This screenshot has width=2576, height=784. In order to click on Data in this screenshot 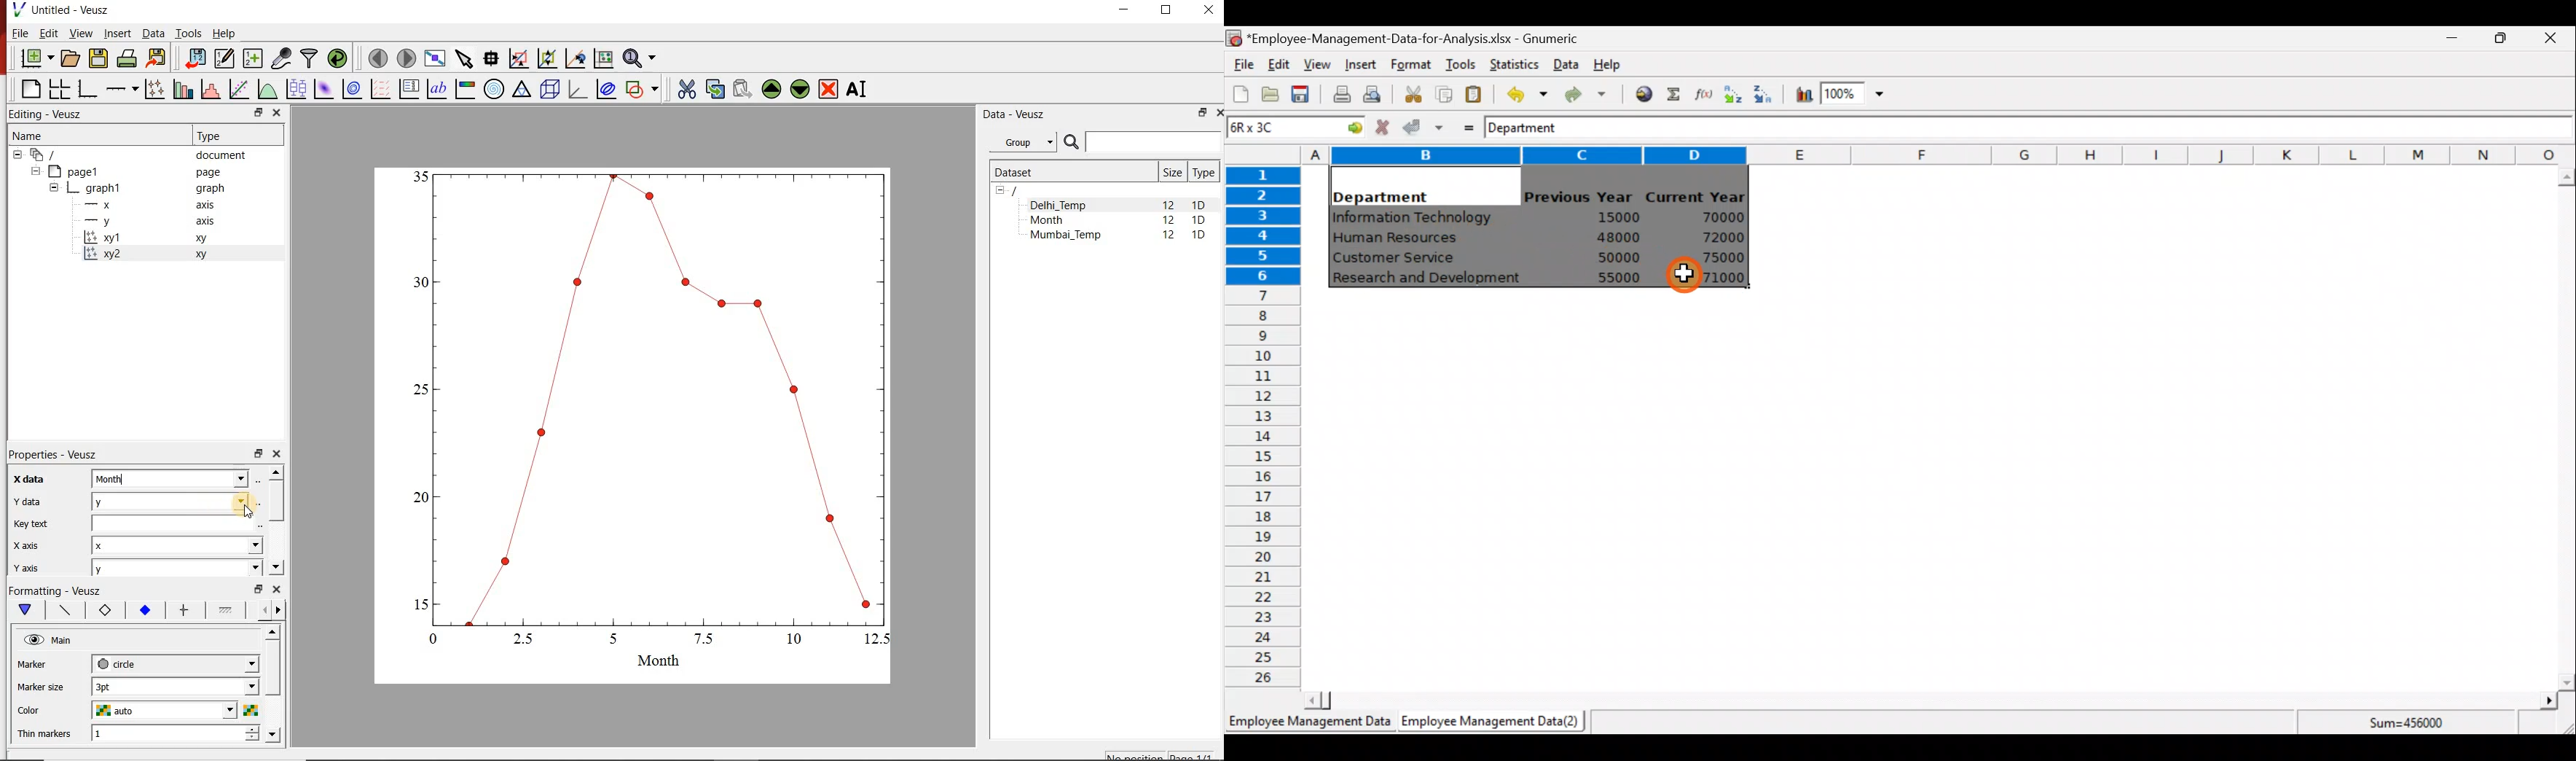, I will do `click(1566, 64)`.